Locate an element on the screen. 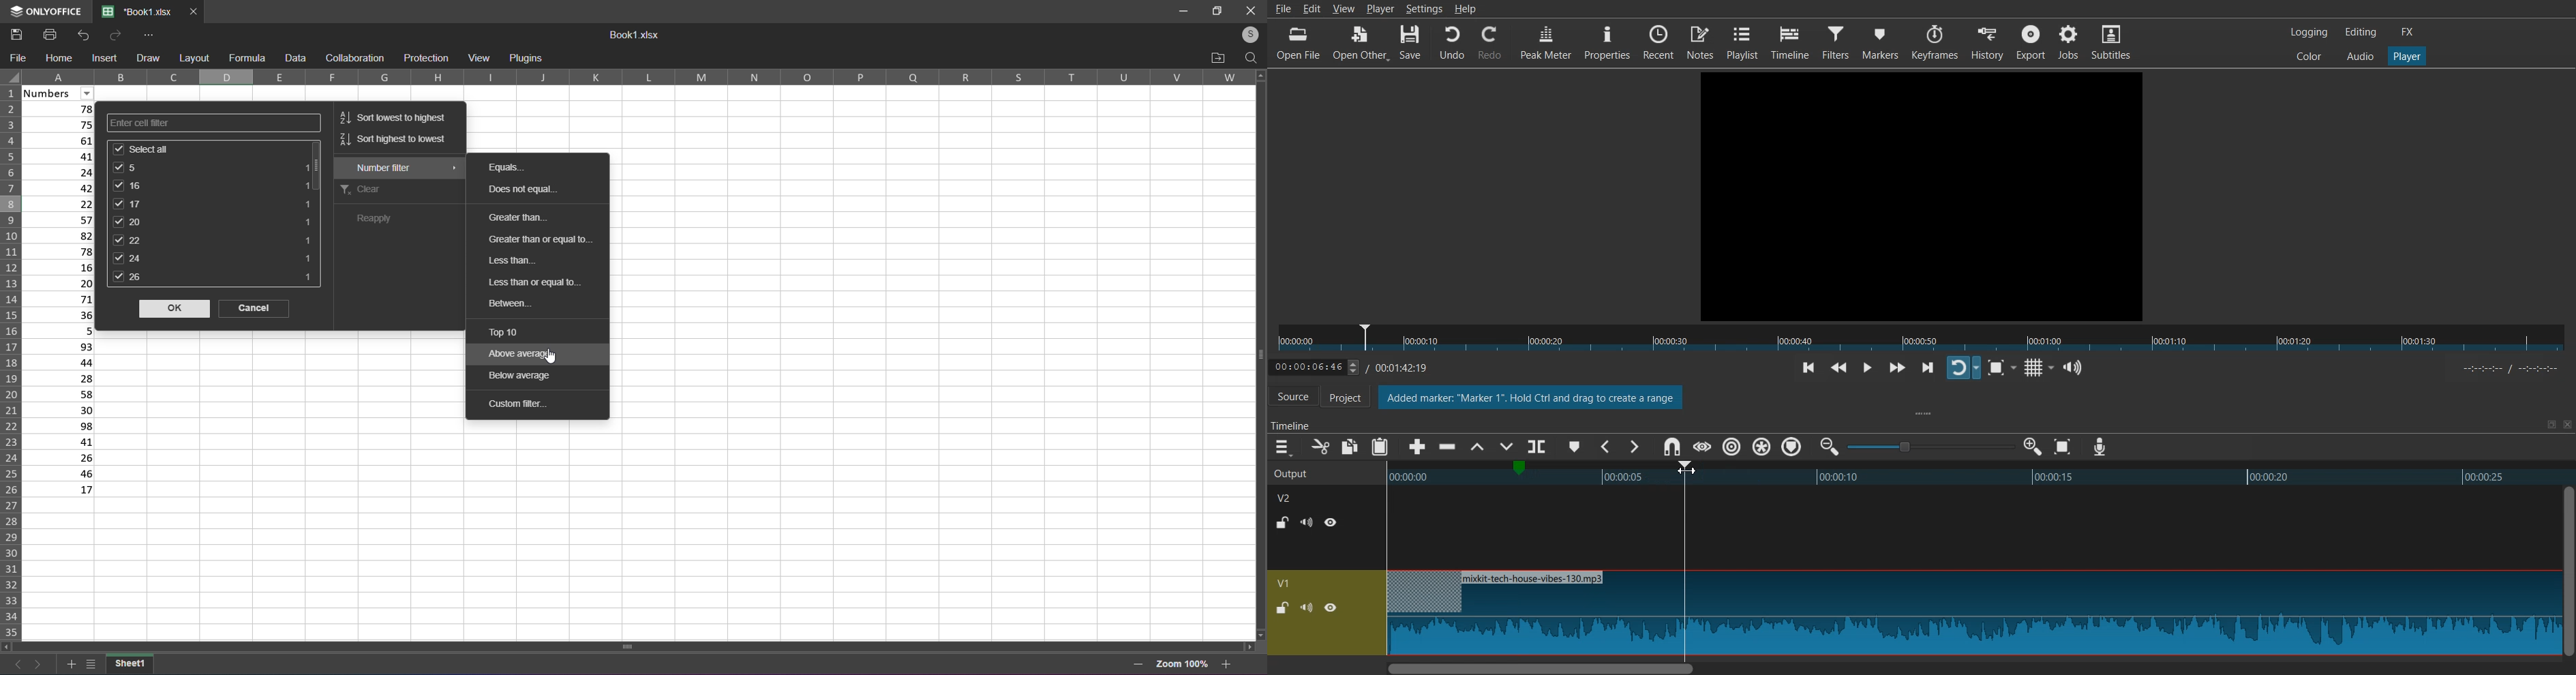 The width and height of the screenshot is (2576, 700). Zoom 100% is located at coordinates (1183, 662).